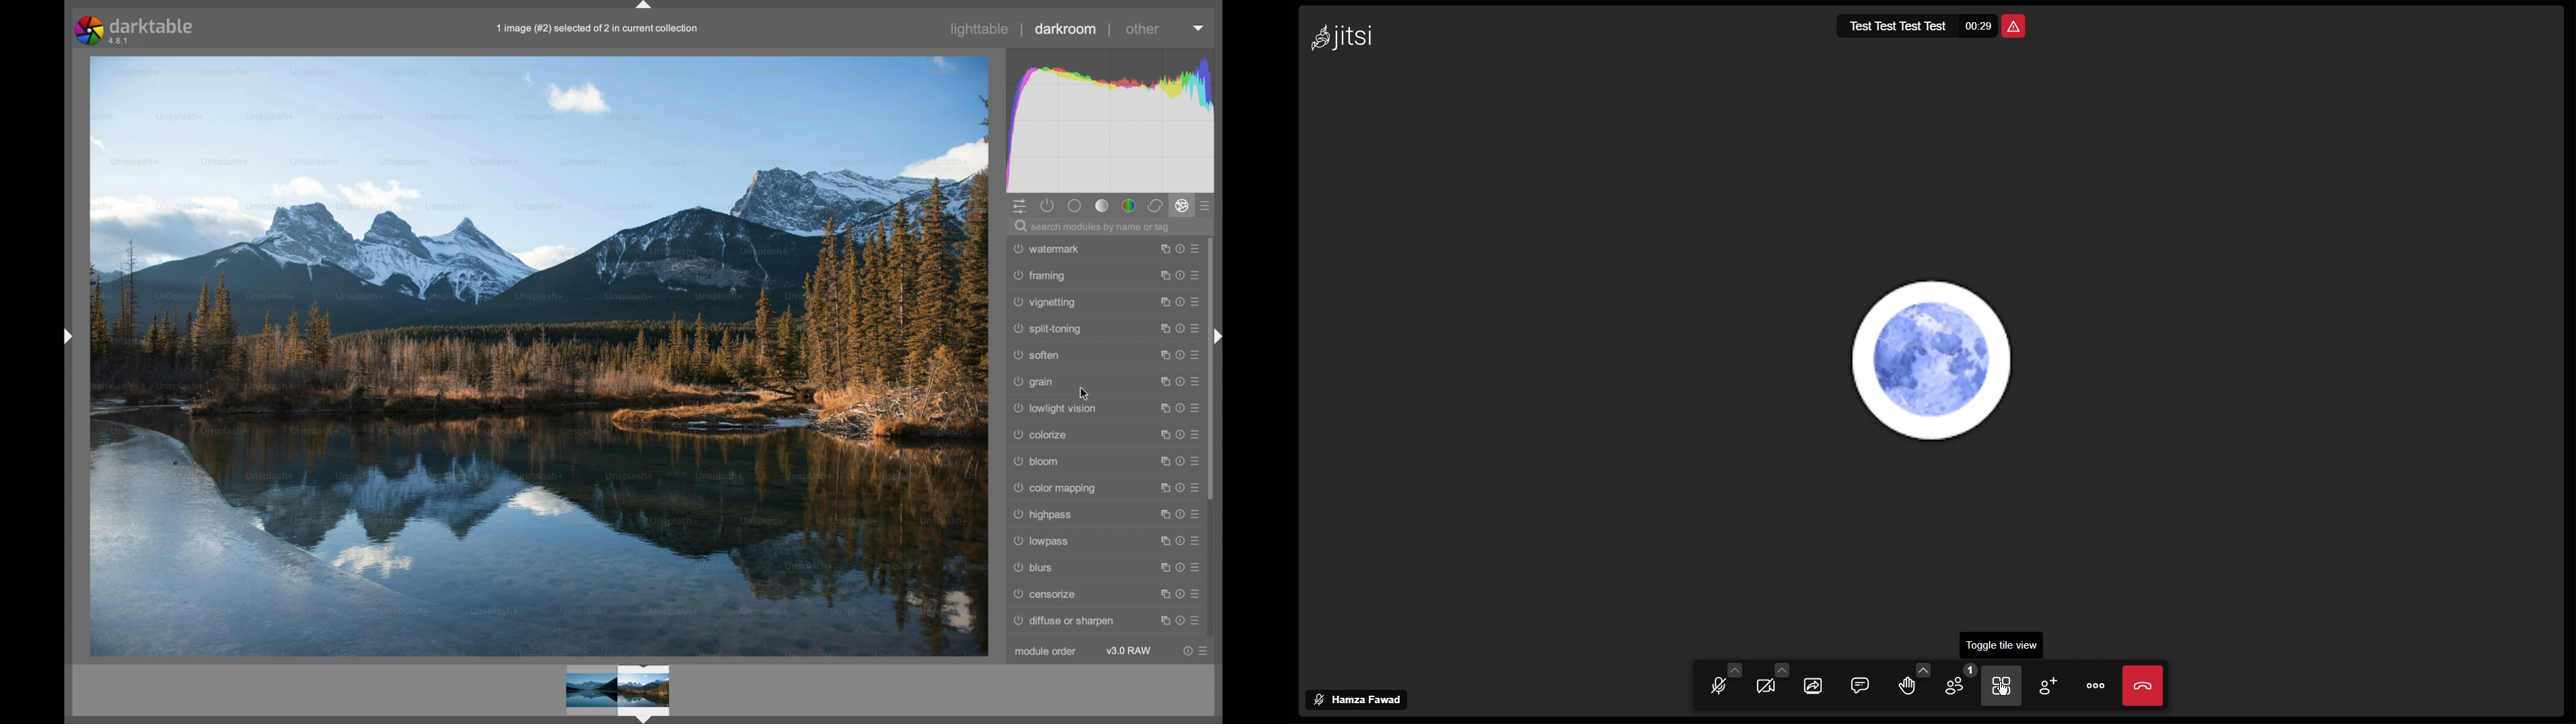 The width and height of the screenshot is (2576, 728). I want to click on module order, so click(1045, 652).